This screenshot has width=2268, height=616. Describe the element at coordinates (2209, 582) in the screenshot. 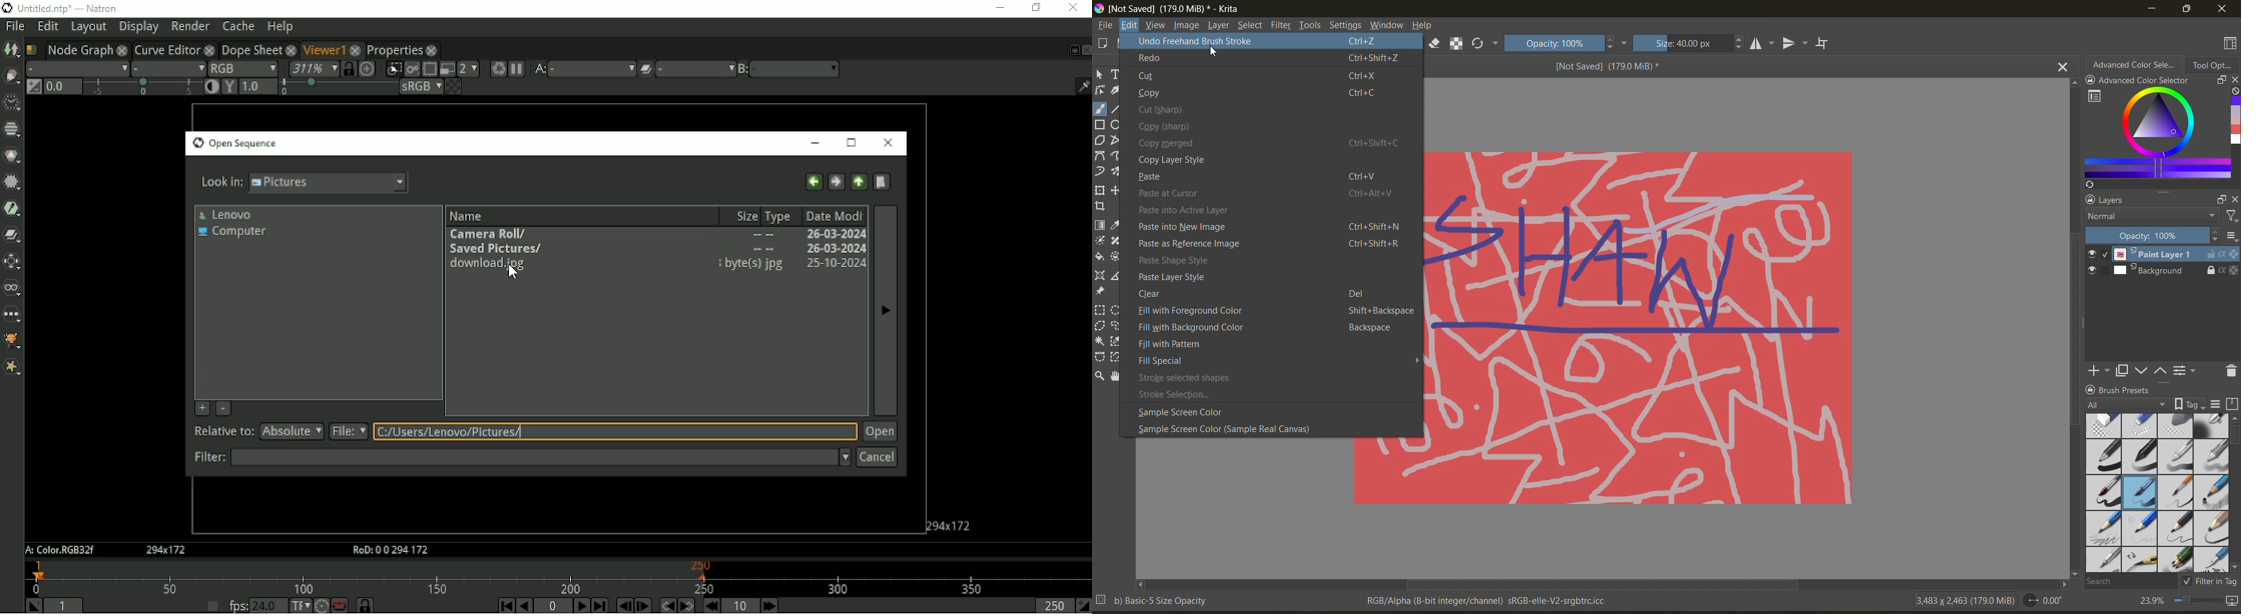

I see `filter  in tag` at that location.